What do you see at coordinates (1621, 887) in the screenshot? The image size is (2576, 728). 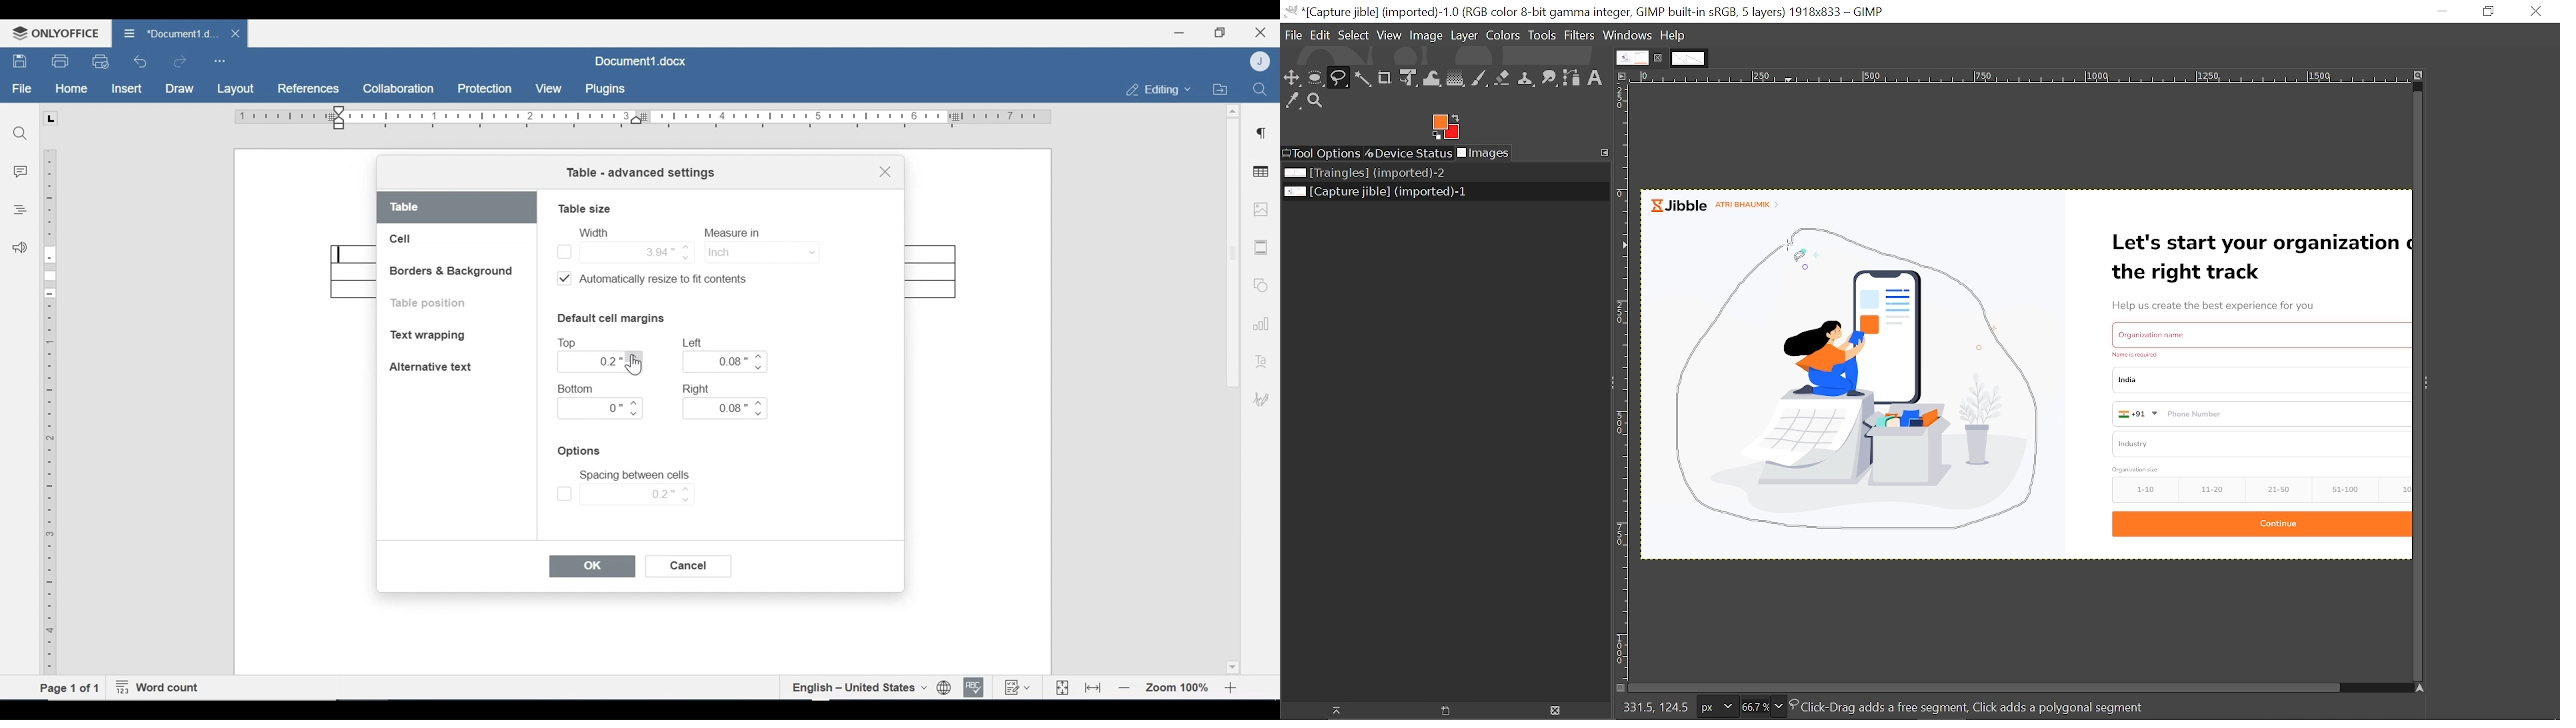 I see `` at bounding box center [1621, 887].